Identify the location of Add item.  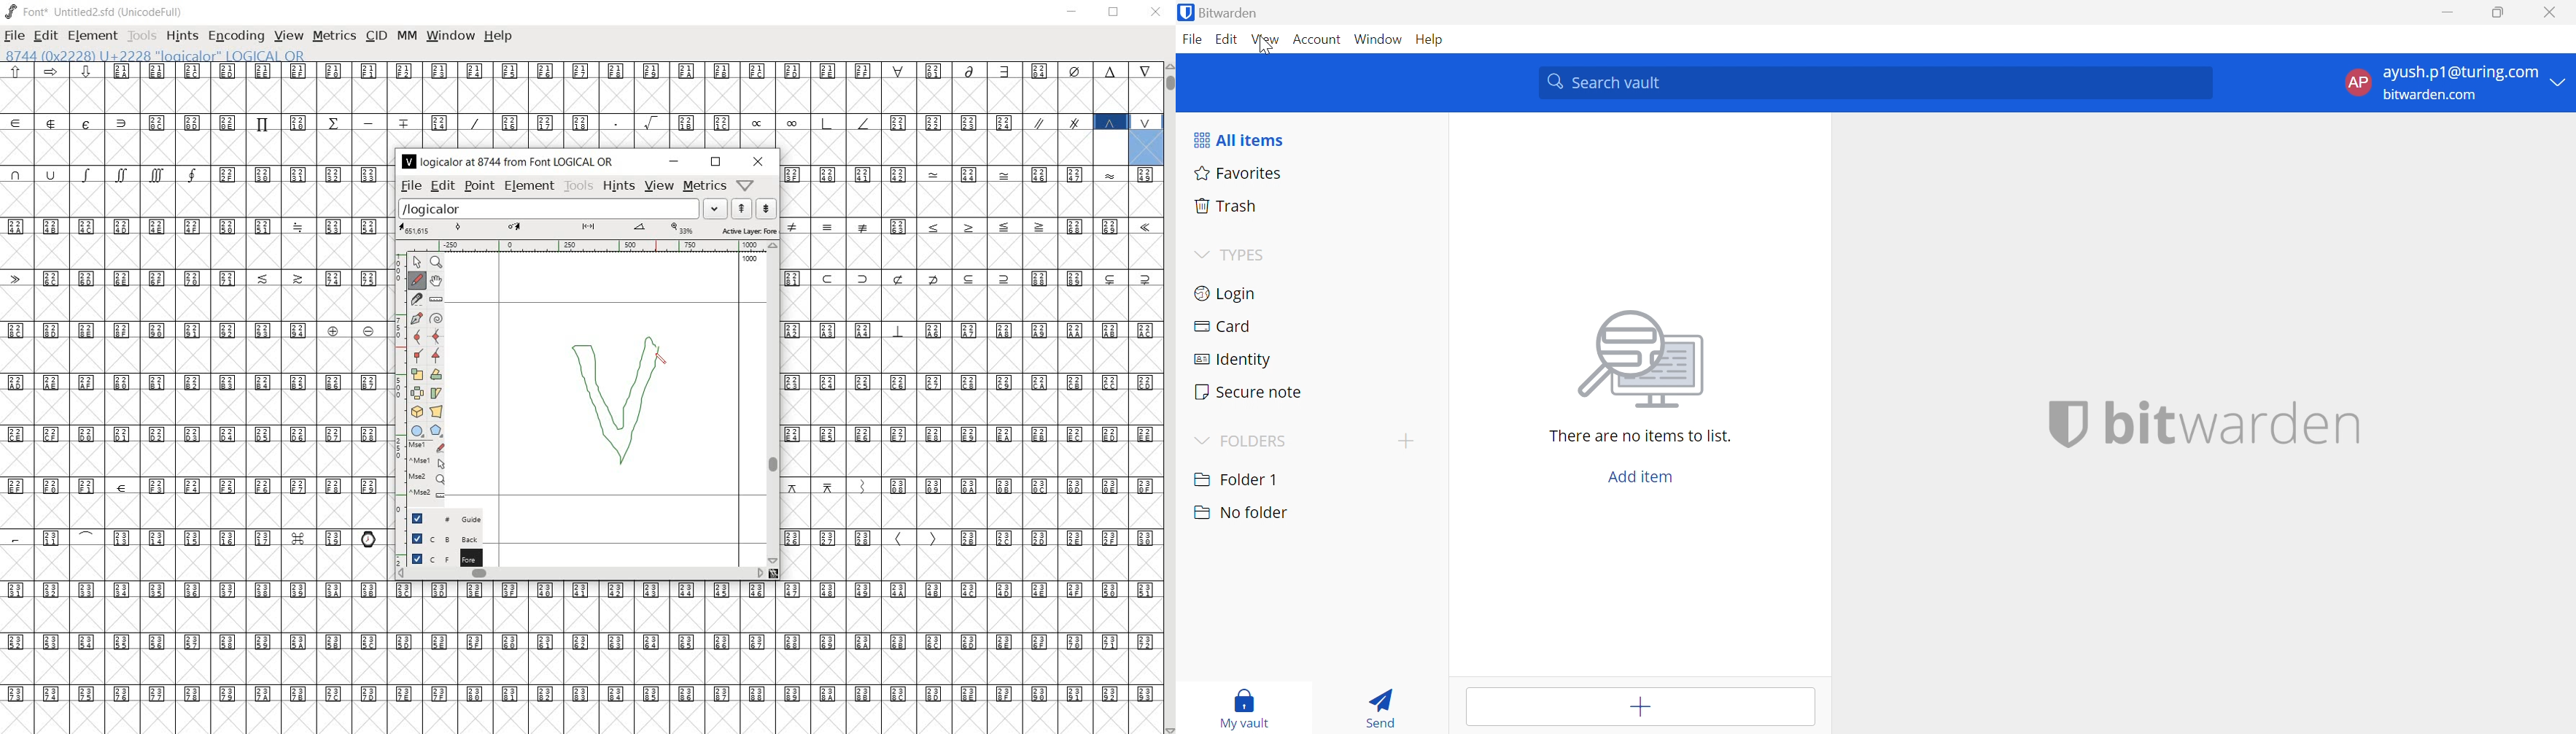
(1640, 708).